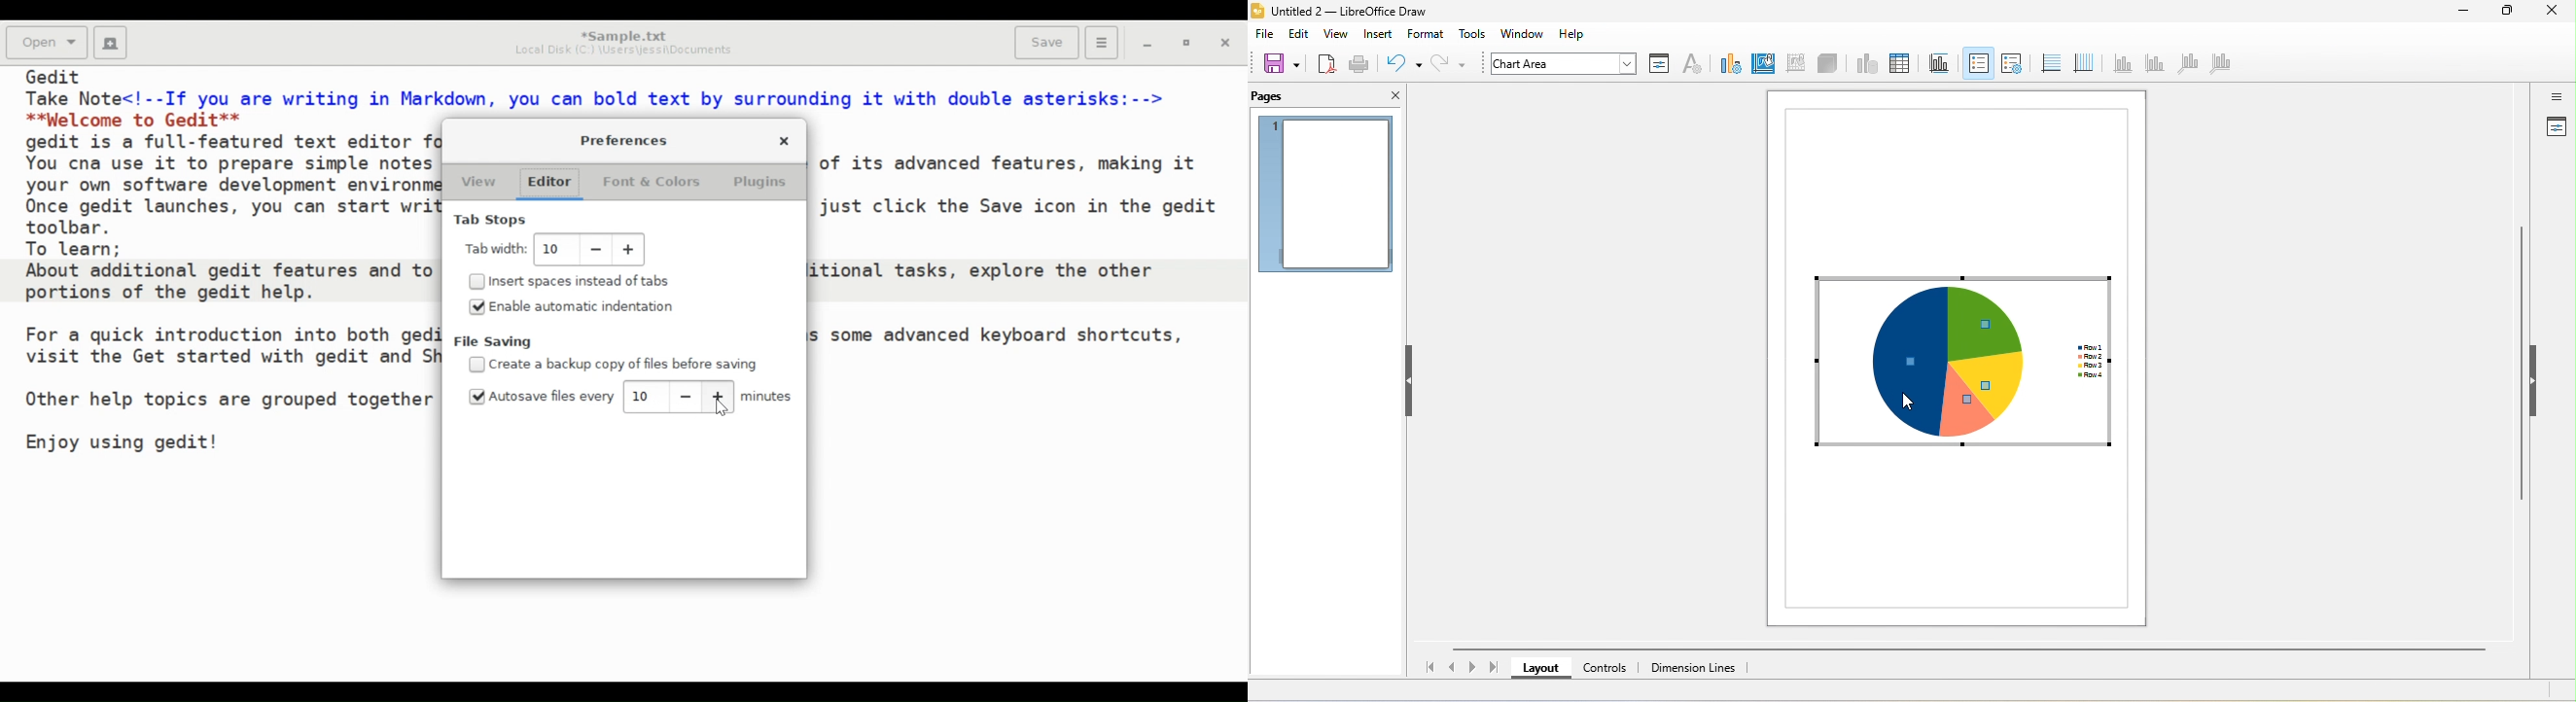  I want to click on untitled 2- libreoffice draw, so click(1360, 13).